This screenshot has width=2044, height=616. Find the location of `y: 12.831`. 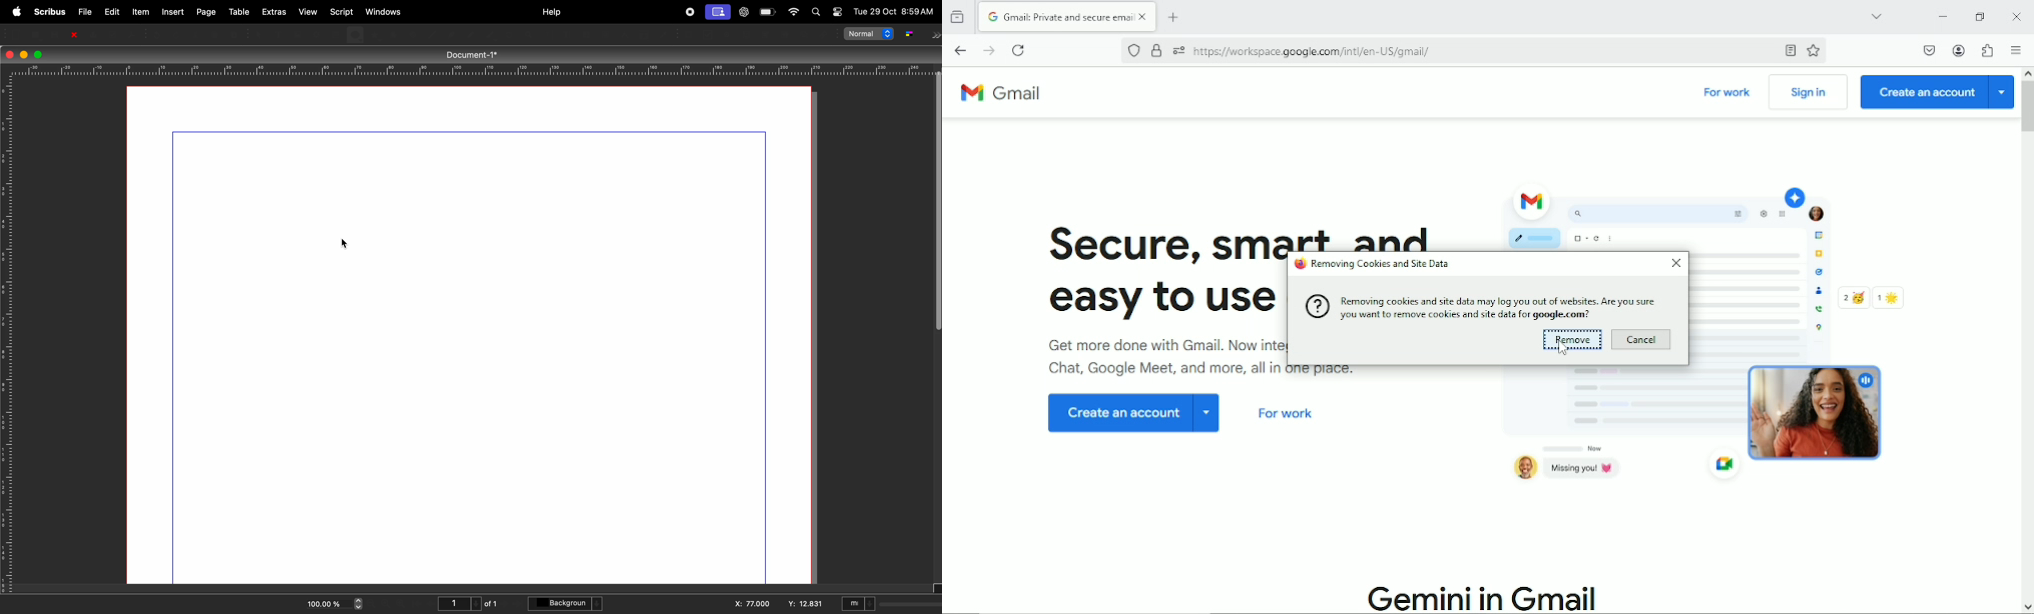

y: 12.831 is located at coordinates (804, 603).